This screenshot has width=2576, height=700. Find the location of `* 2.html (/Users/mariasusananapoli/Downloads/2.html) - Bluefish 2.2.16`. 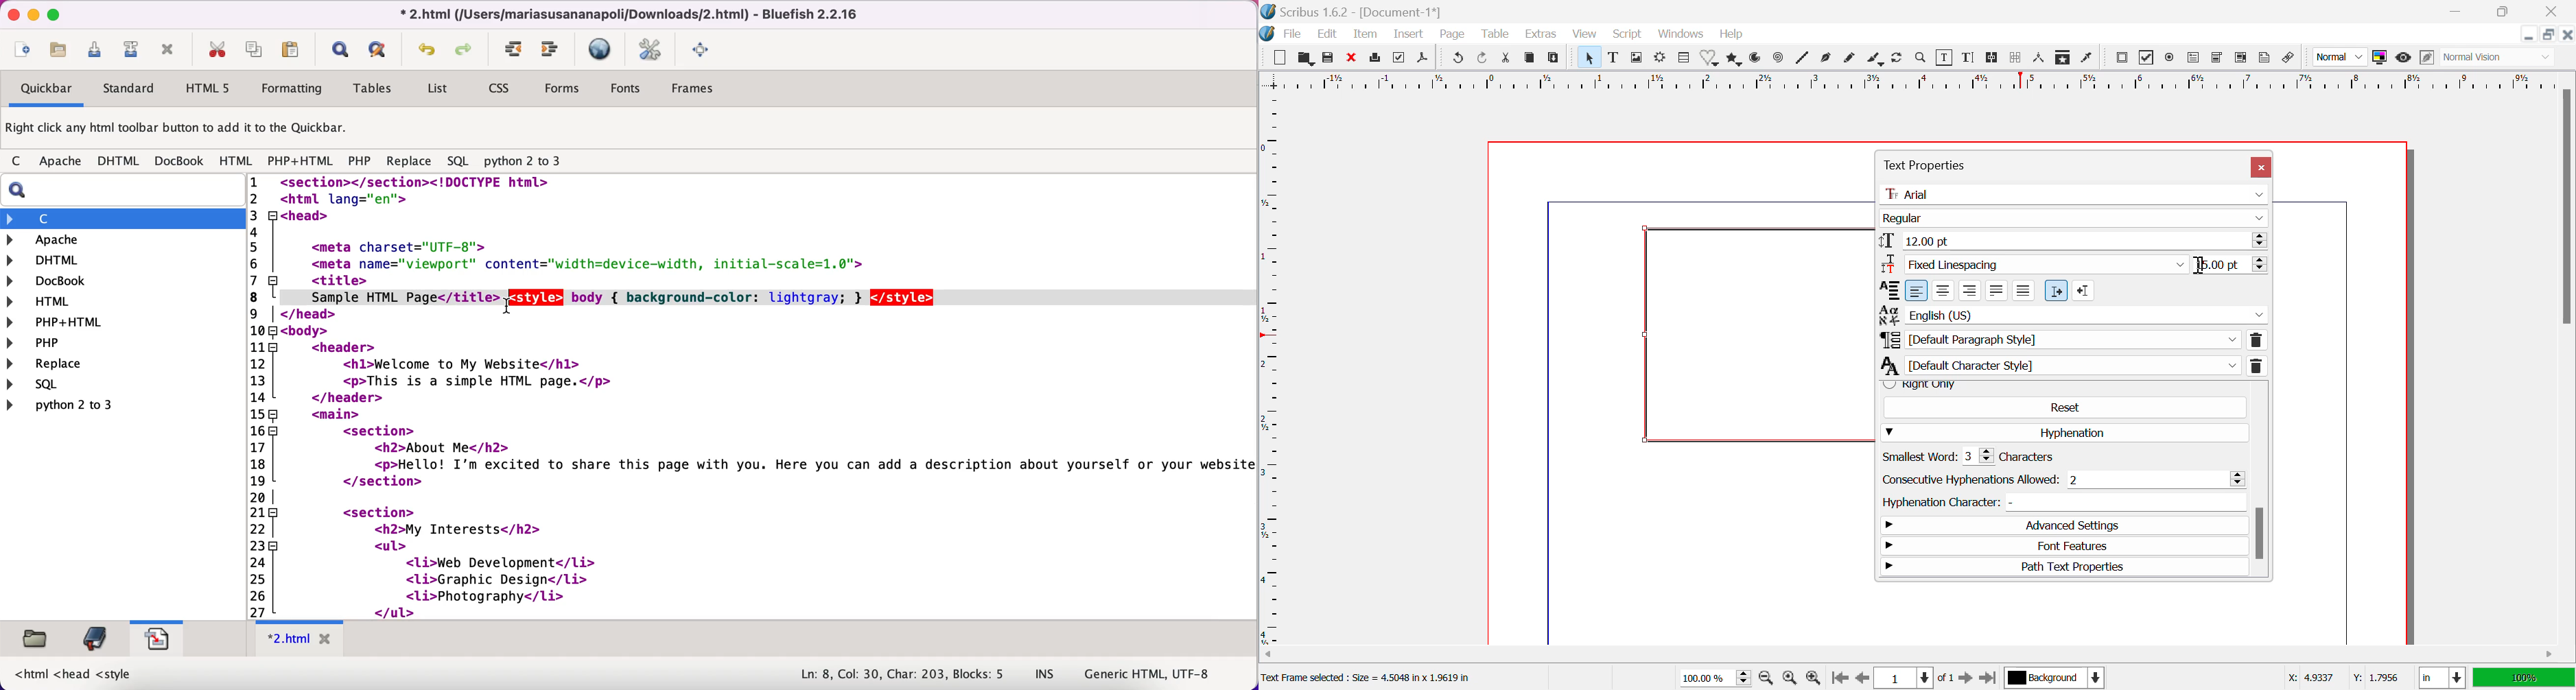

* 2.html (/Users/mariasusananapoli/Downloads/2.html) - Bluefish 2.2.16 is located at coordinates (625, 14).